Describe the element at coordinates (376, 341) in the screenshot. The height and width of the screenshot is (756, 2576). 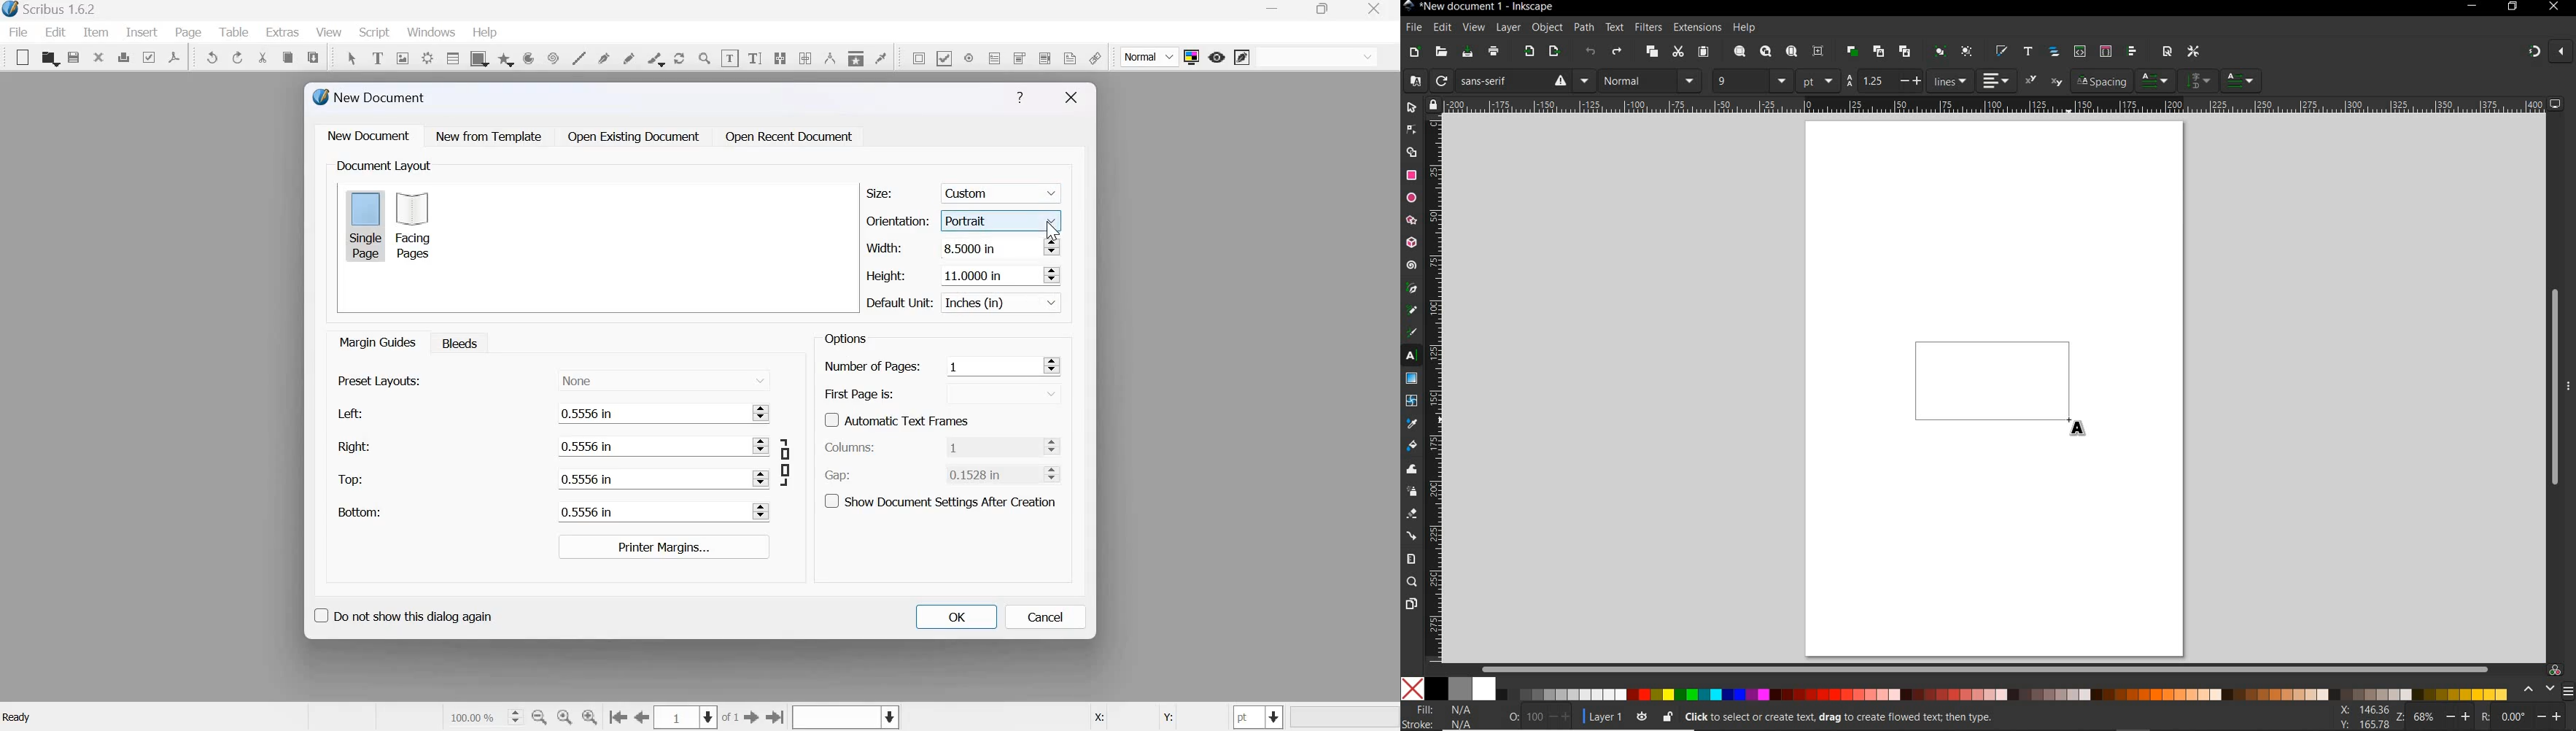
I see `Margin guides` at that location.